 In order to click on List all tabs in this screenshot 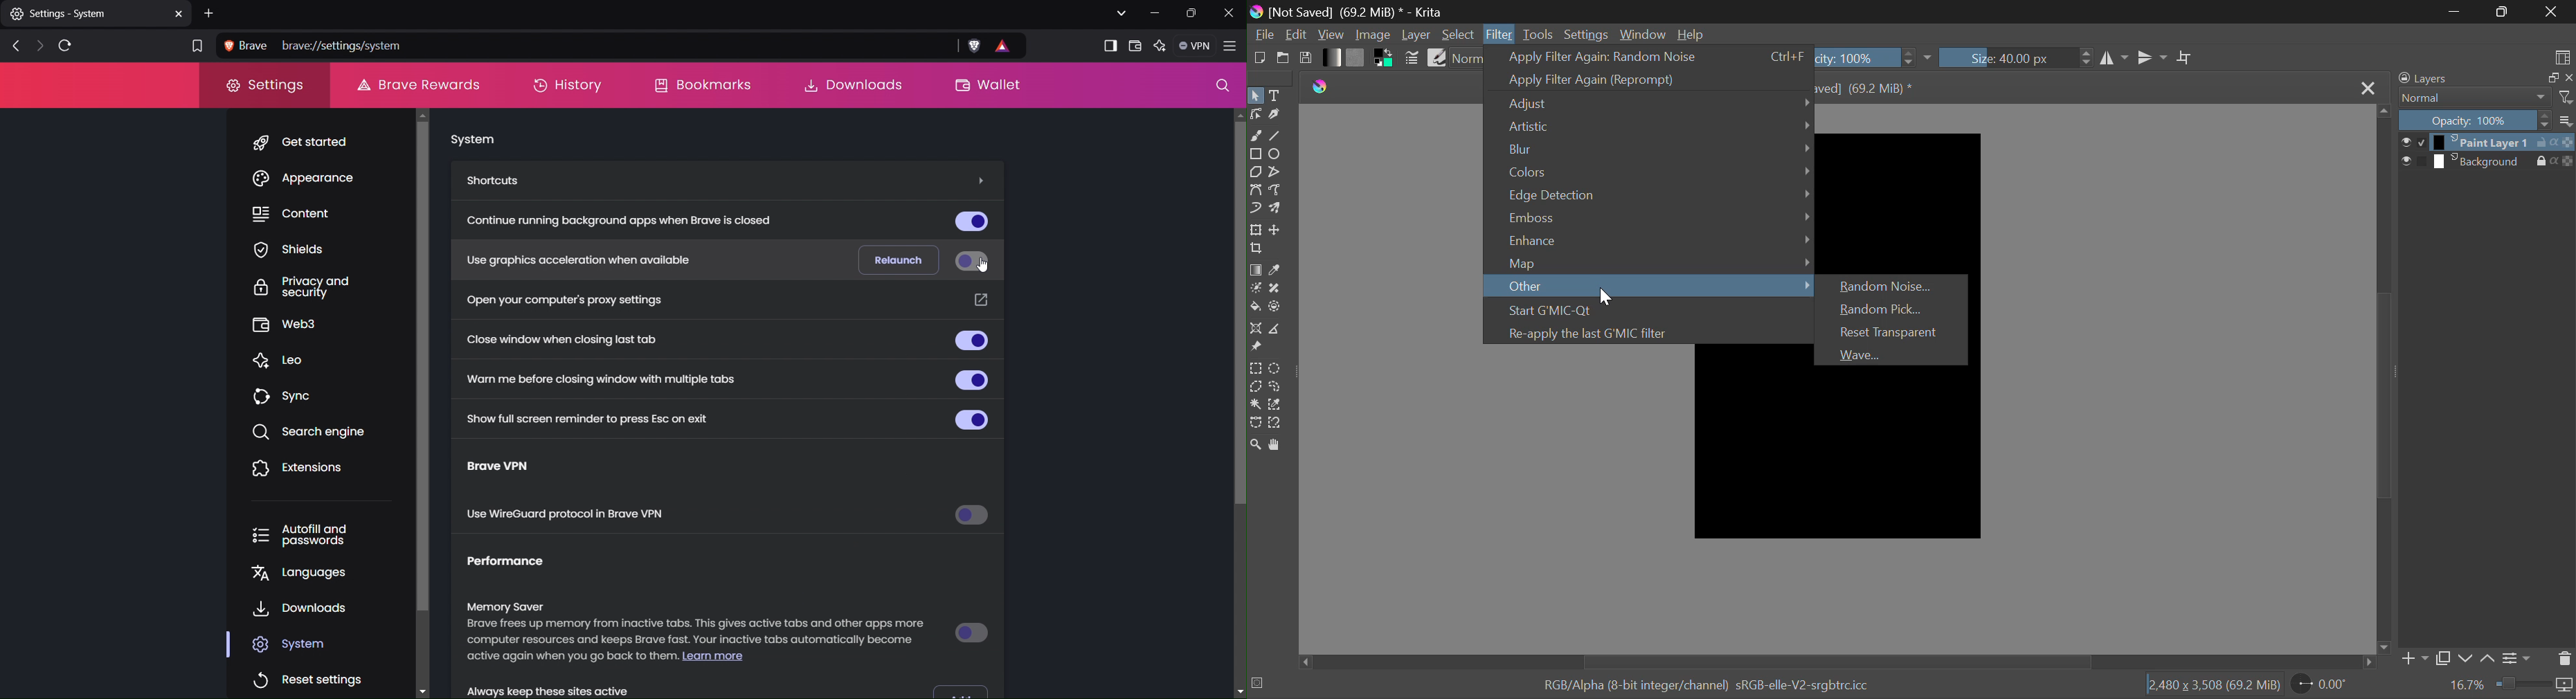, I will do `click(1118, 12)`.